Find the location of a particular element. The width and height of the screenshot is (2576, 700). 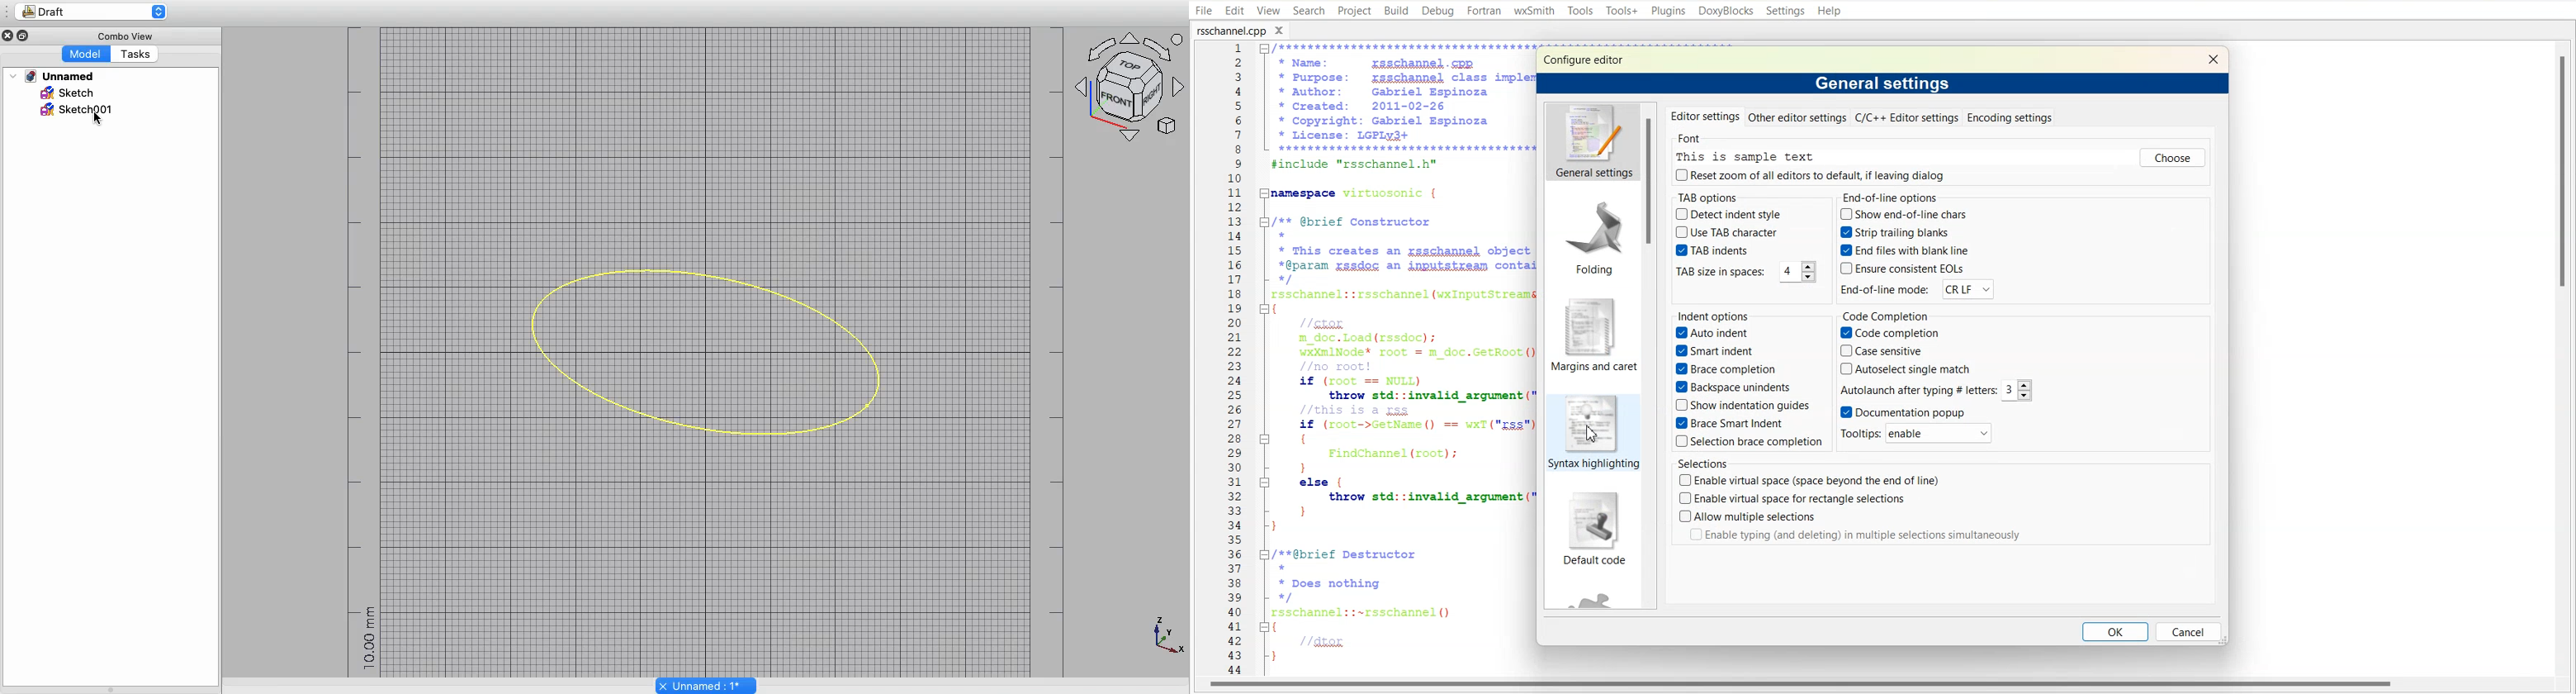

TAB size in spaces is located at coordinates (1746, 273).